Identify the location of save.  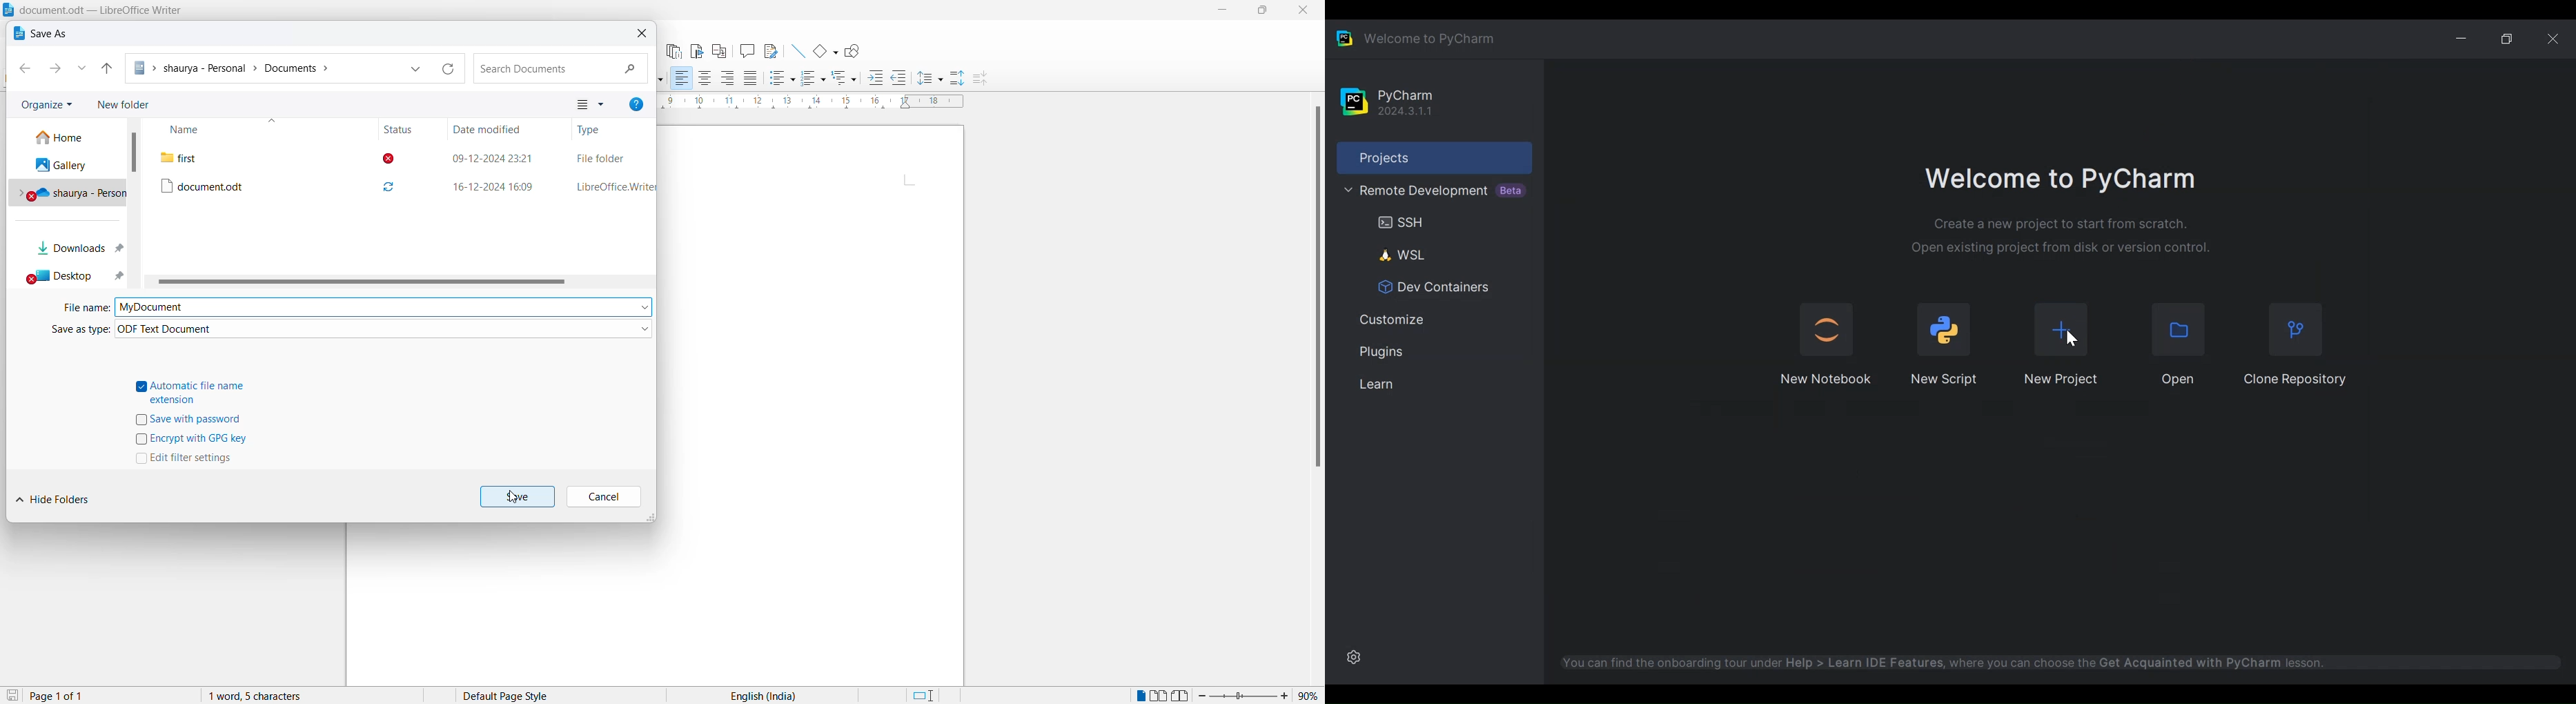
(518, 496).